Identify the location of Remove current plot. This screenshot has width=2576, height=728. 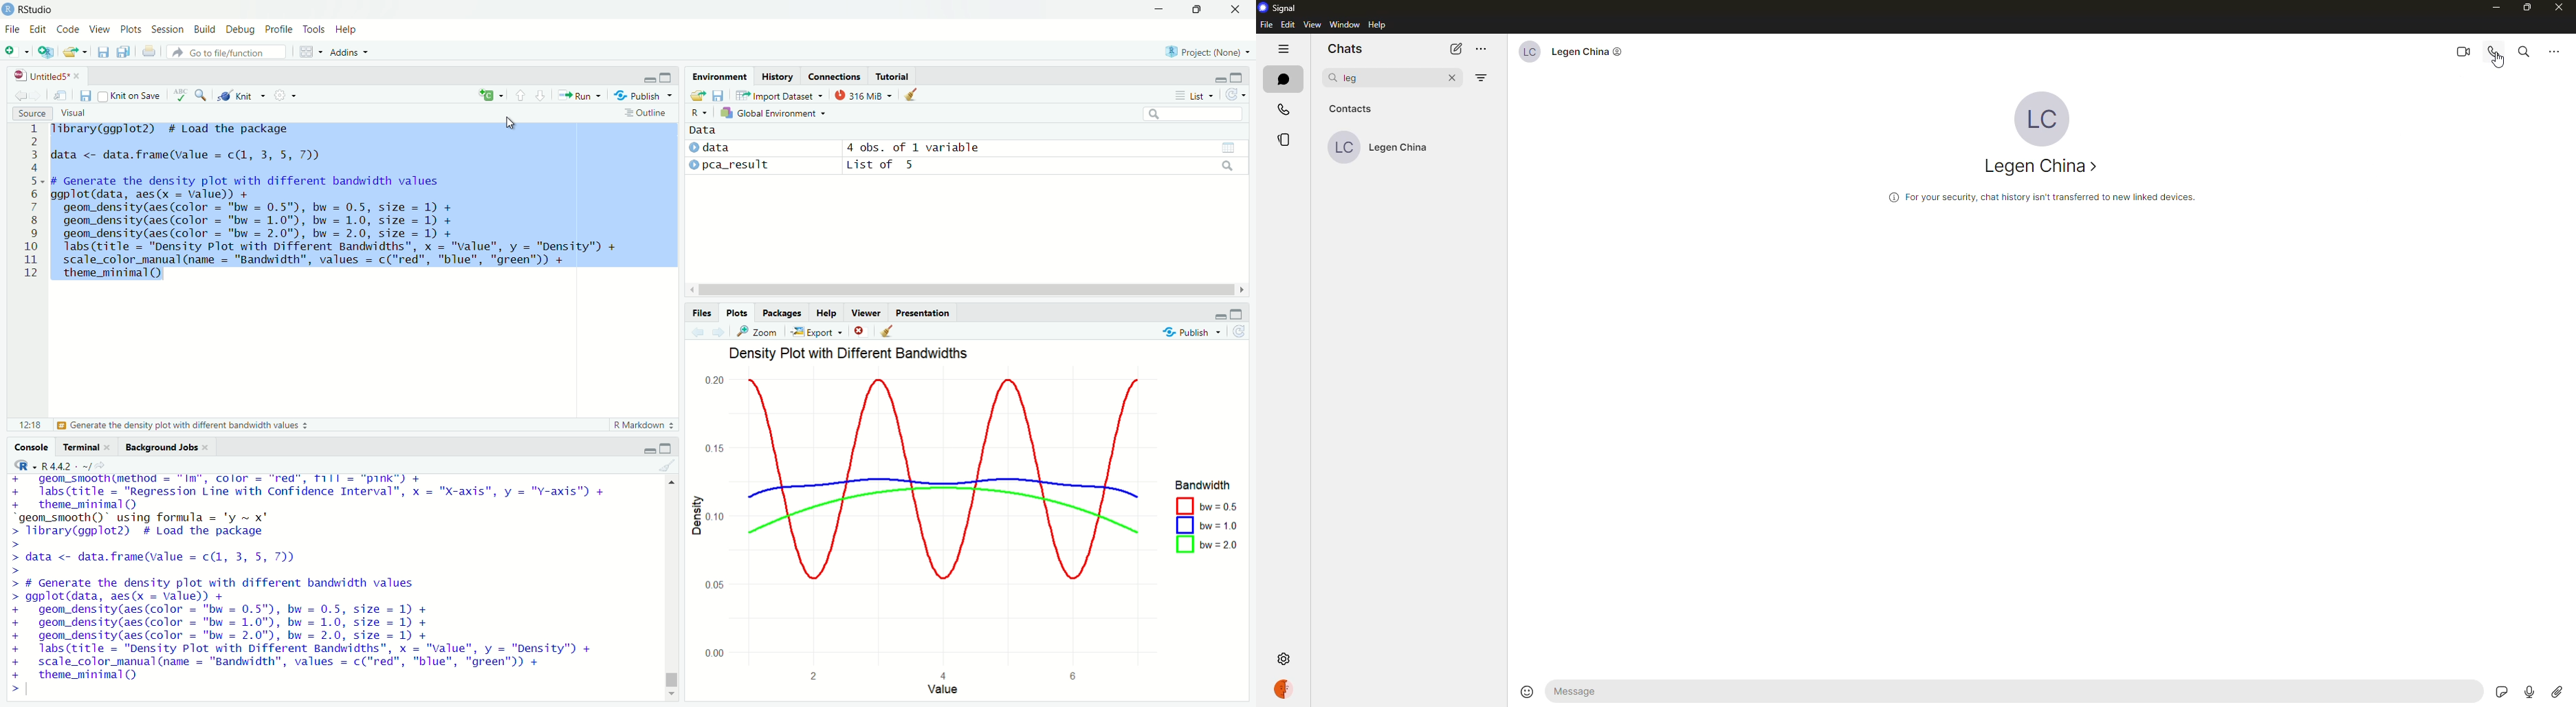
(862, 332).